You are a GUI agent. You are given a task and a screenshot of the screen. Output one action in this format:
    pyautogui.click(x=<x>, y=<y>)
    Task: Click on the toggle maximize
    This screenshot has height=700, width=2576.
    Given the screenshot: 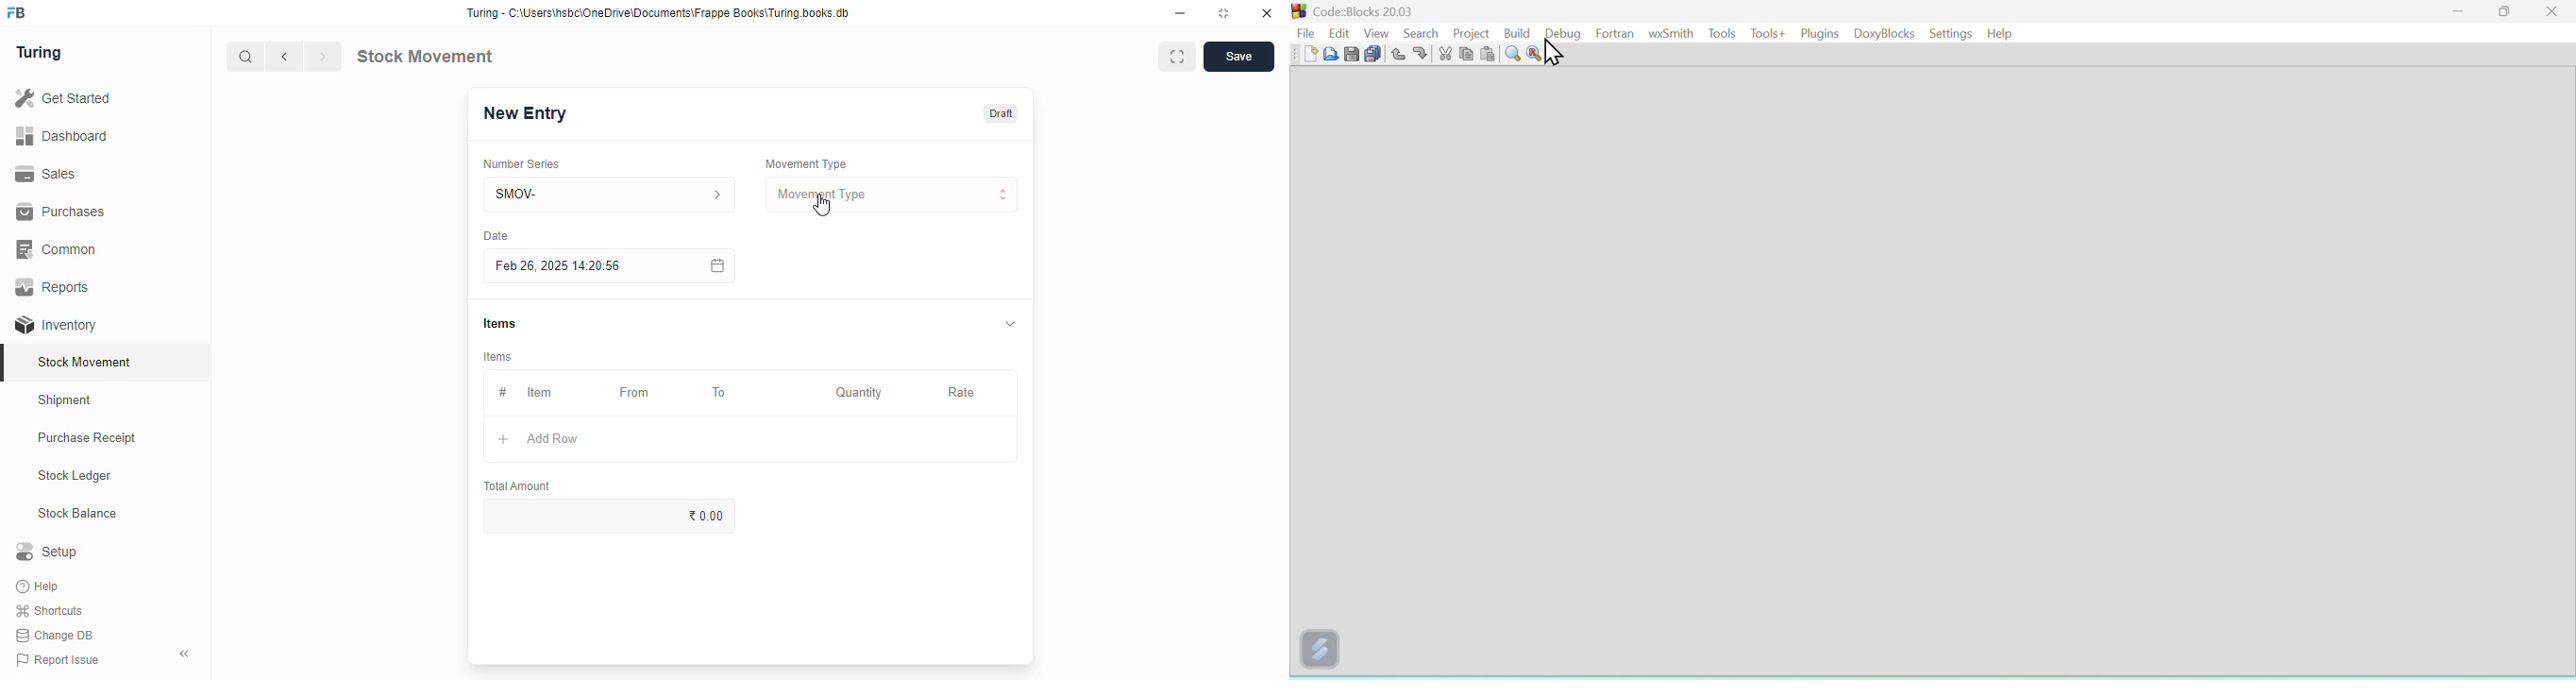 What is the action you would take?
    pyautogui.click(x=1222, y=13)
    